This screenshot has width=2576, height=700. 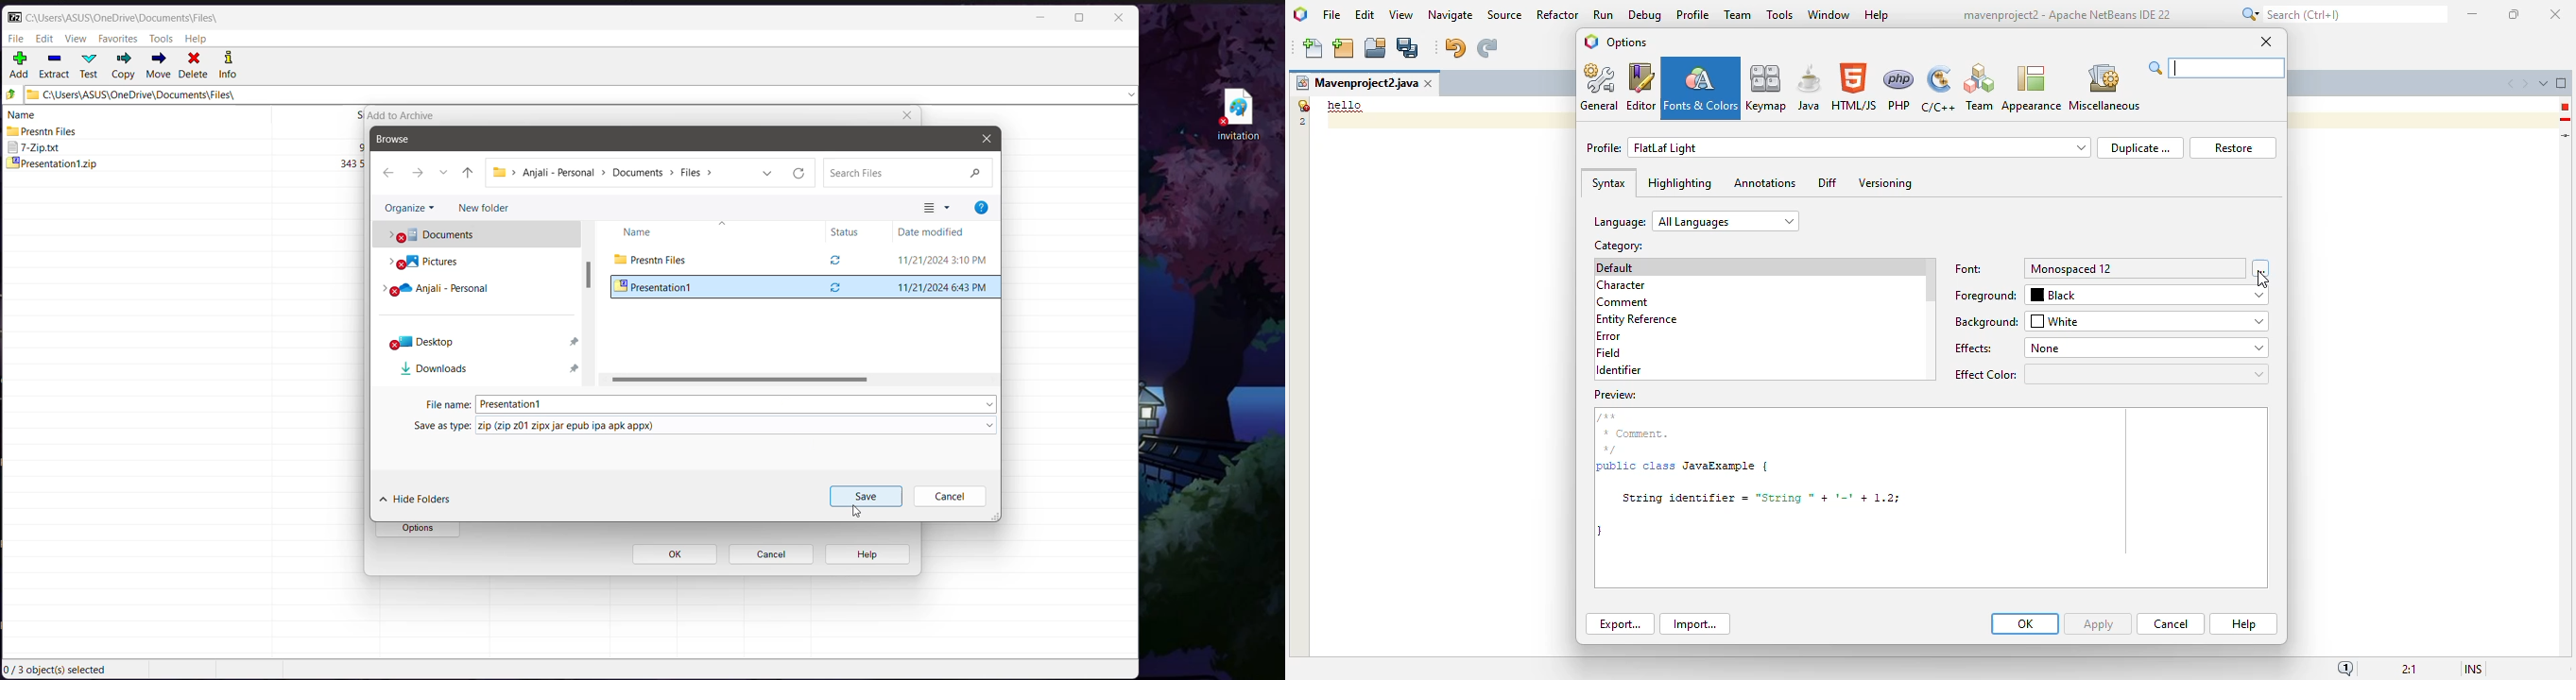 What do you see at coordinates (1314, 48) in the screenshot?
I see `new file` at bounding box center [1314, 48].